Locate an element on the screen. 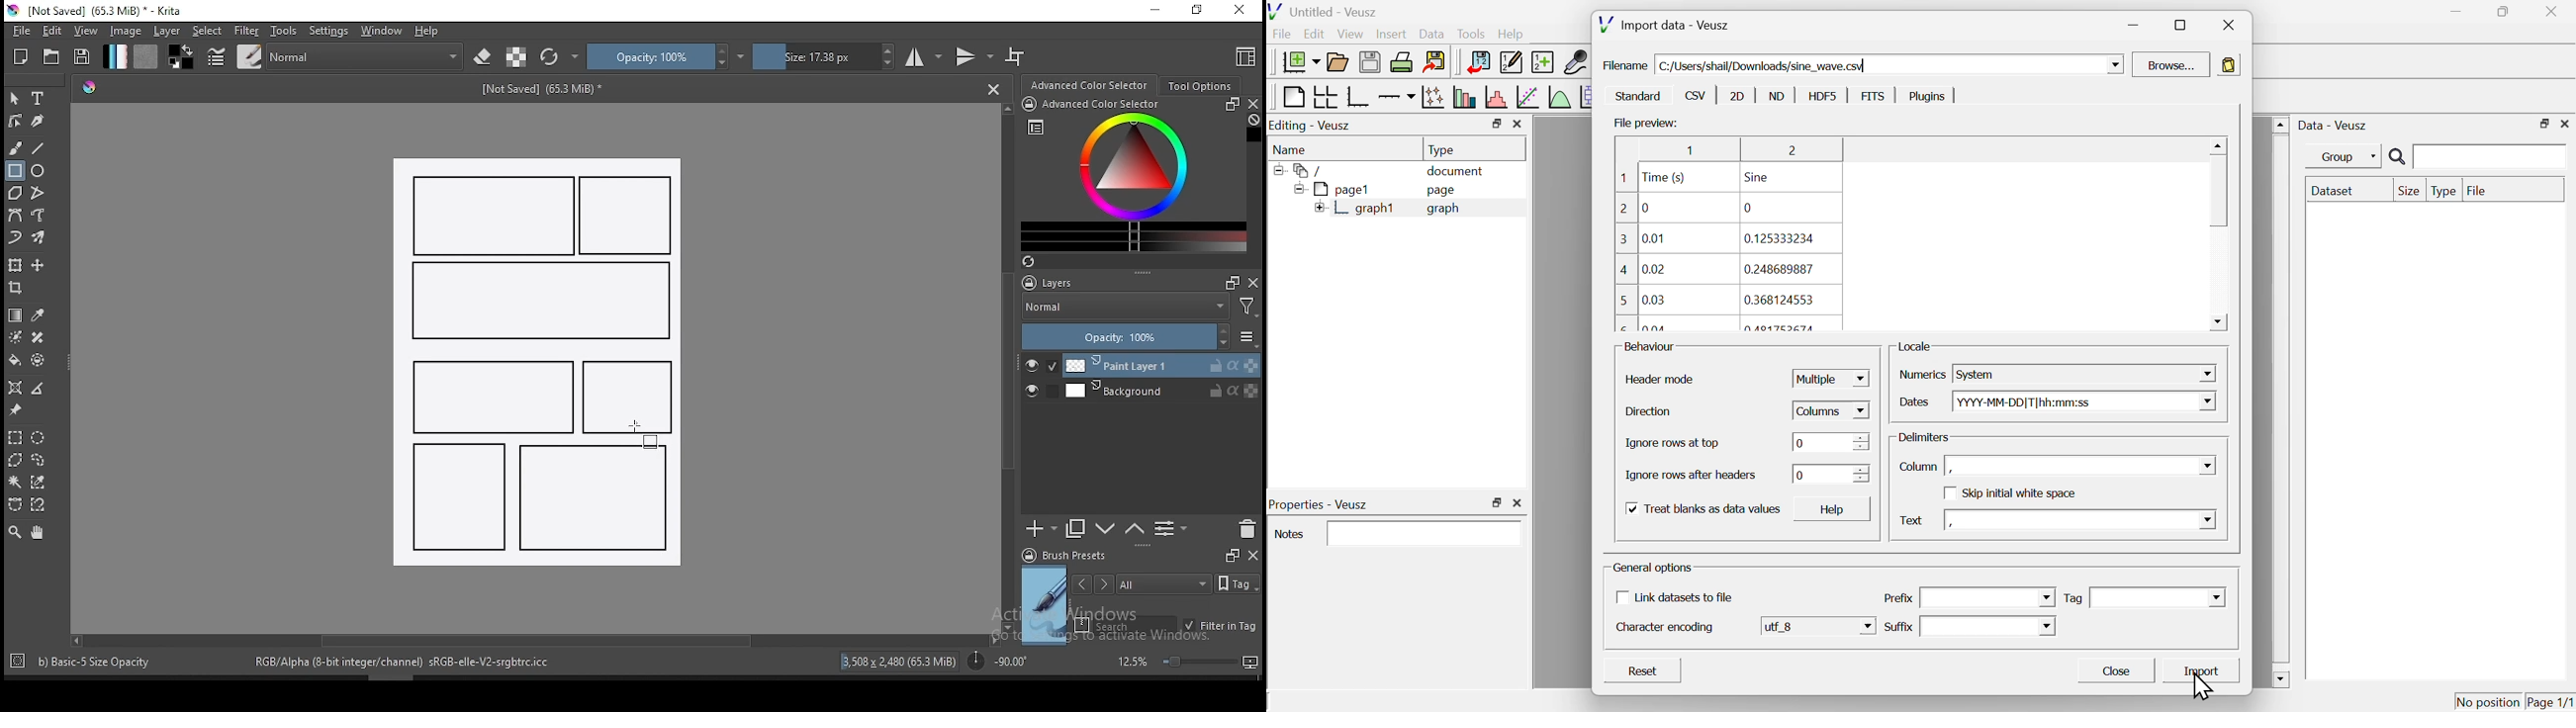 The image size is (2576, 728). move a layer is located at coordinates (38, 266).